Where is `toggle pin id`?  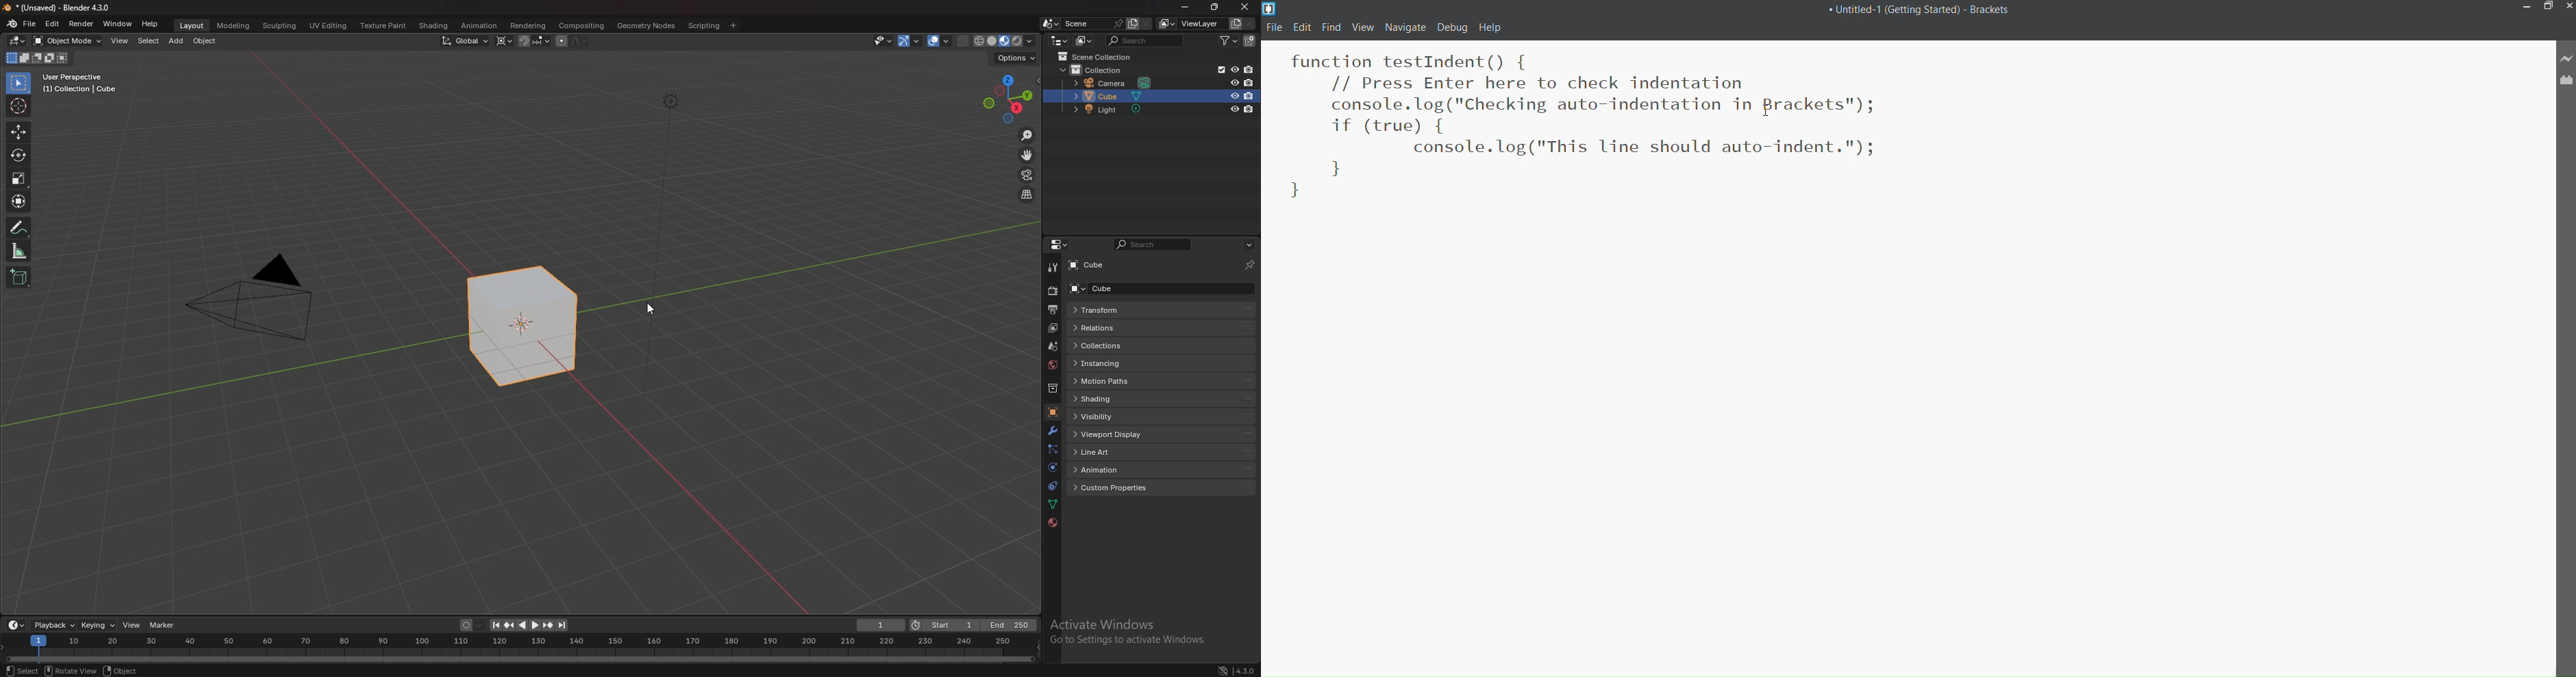
toggle pin id is located at coordinates (1251, 264).